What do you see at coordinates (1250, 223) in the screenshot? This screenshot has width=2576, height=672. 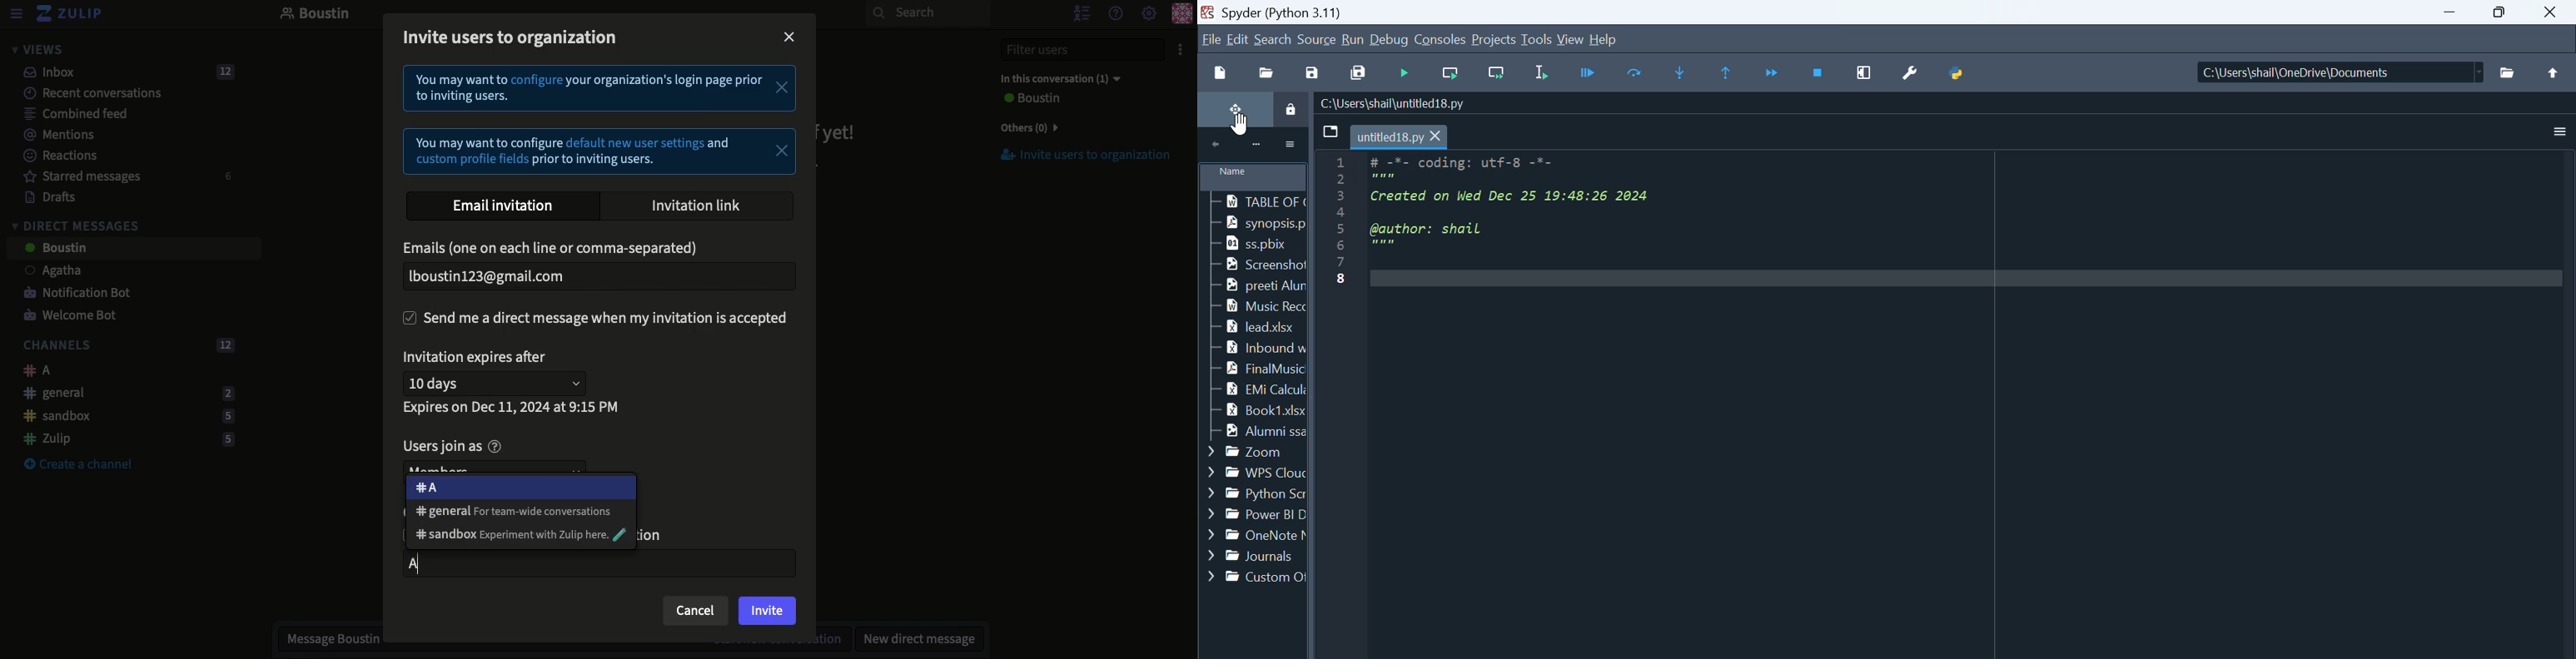 I see `synopsis.p..` at bounding box center [1250, 223].